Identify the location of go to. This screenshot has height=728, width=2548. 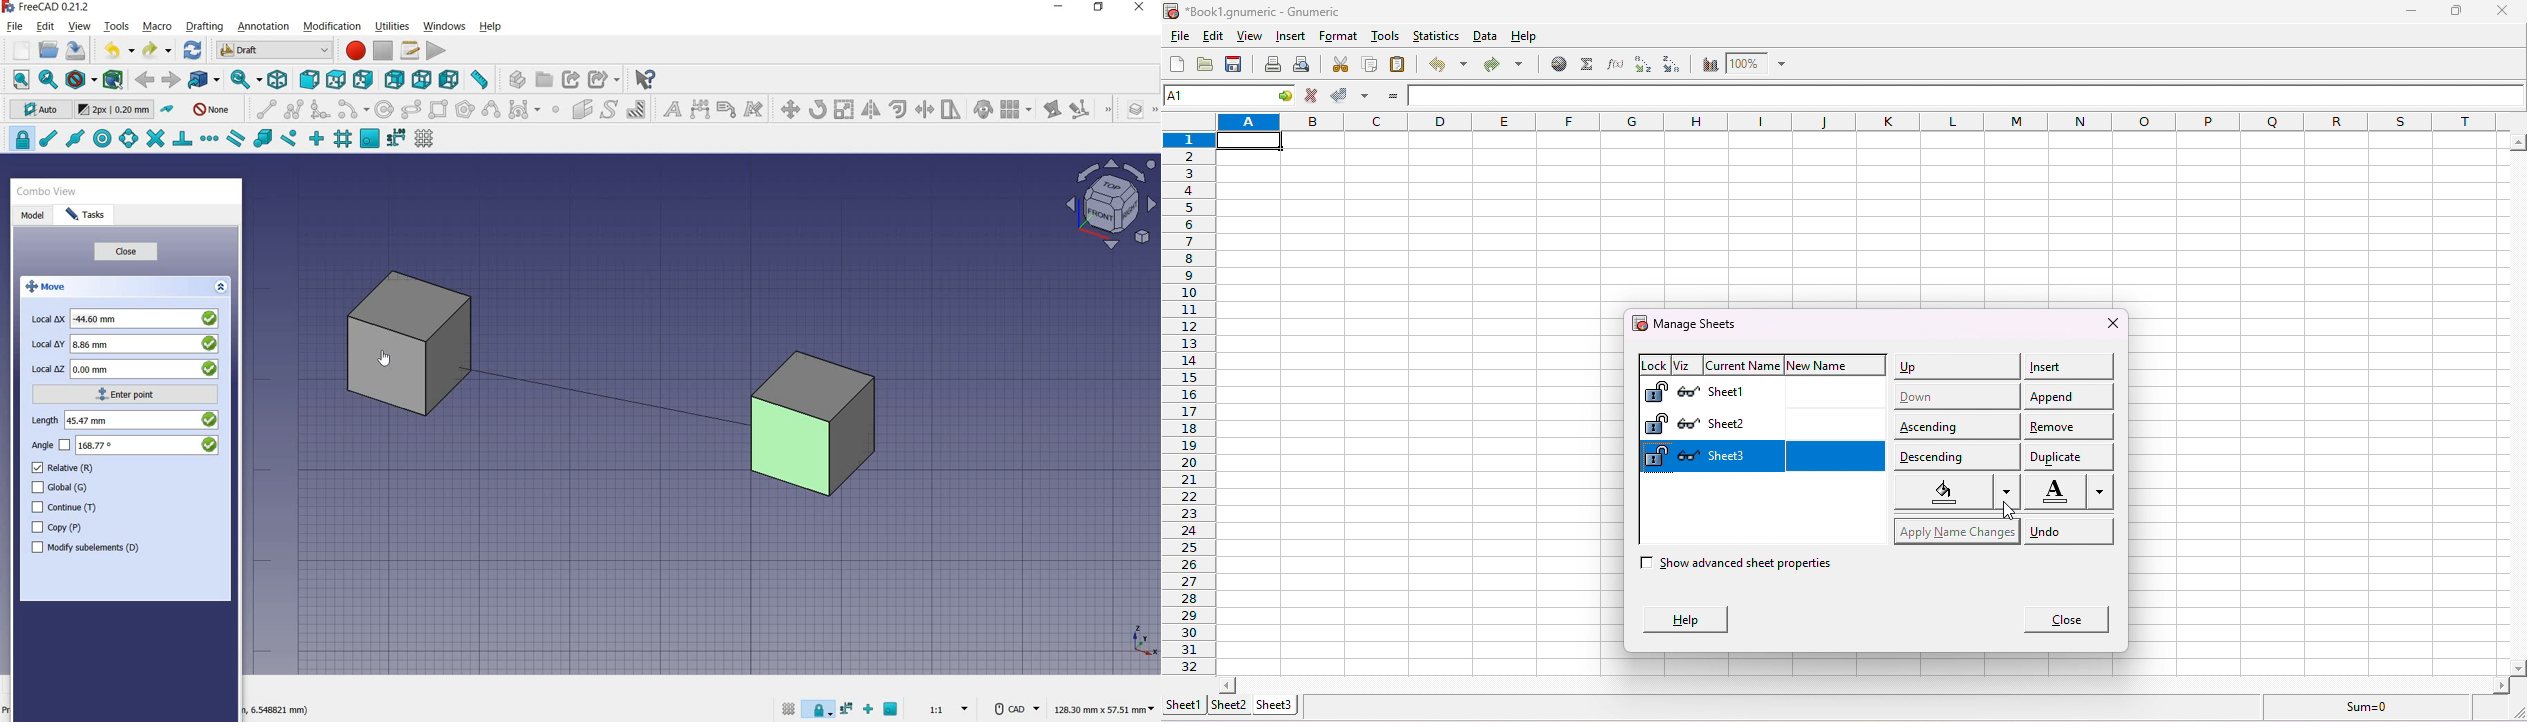
(1287, 96).